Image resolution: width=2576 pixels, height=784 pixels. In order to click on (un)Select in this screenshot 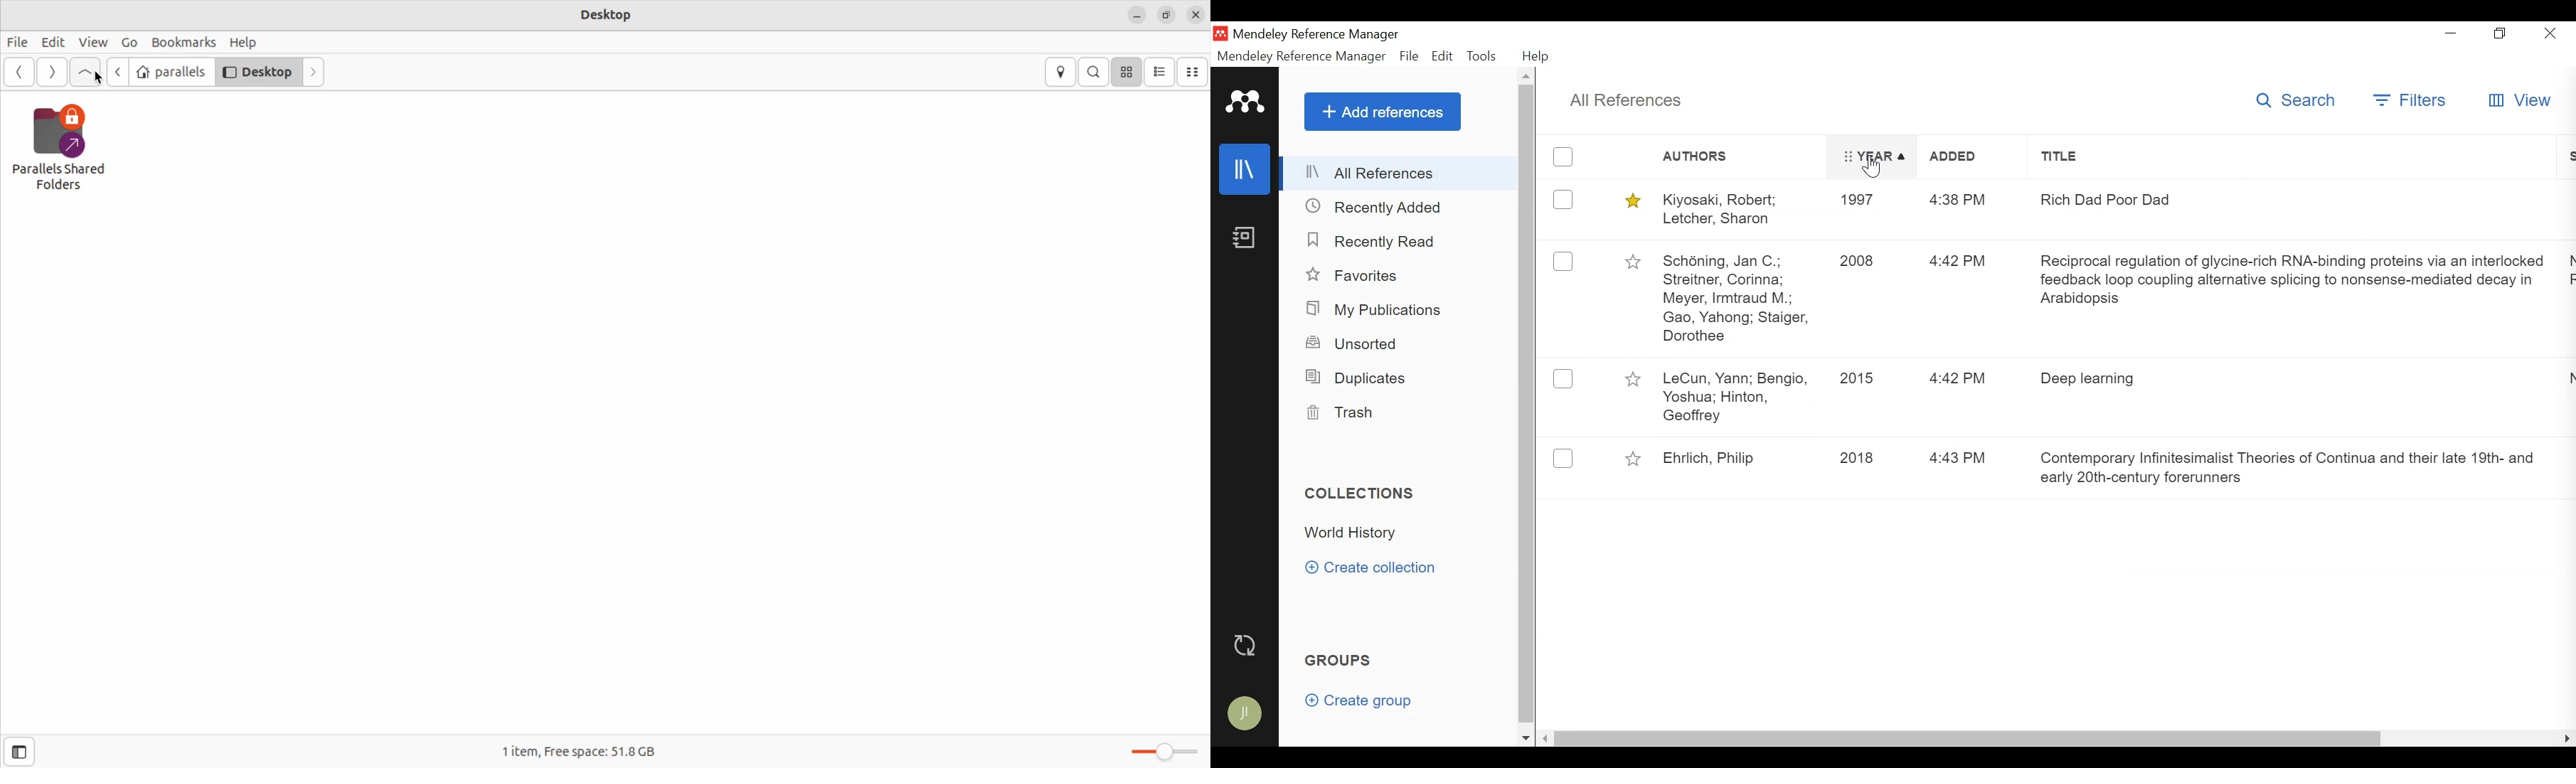, I will do `click(1563, 201)`.